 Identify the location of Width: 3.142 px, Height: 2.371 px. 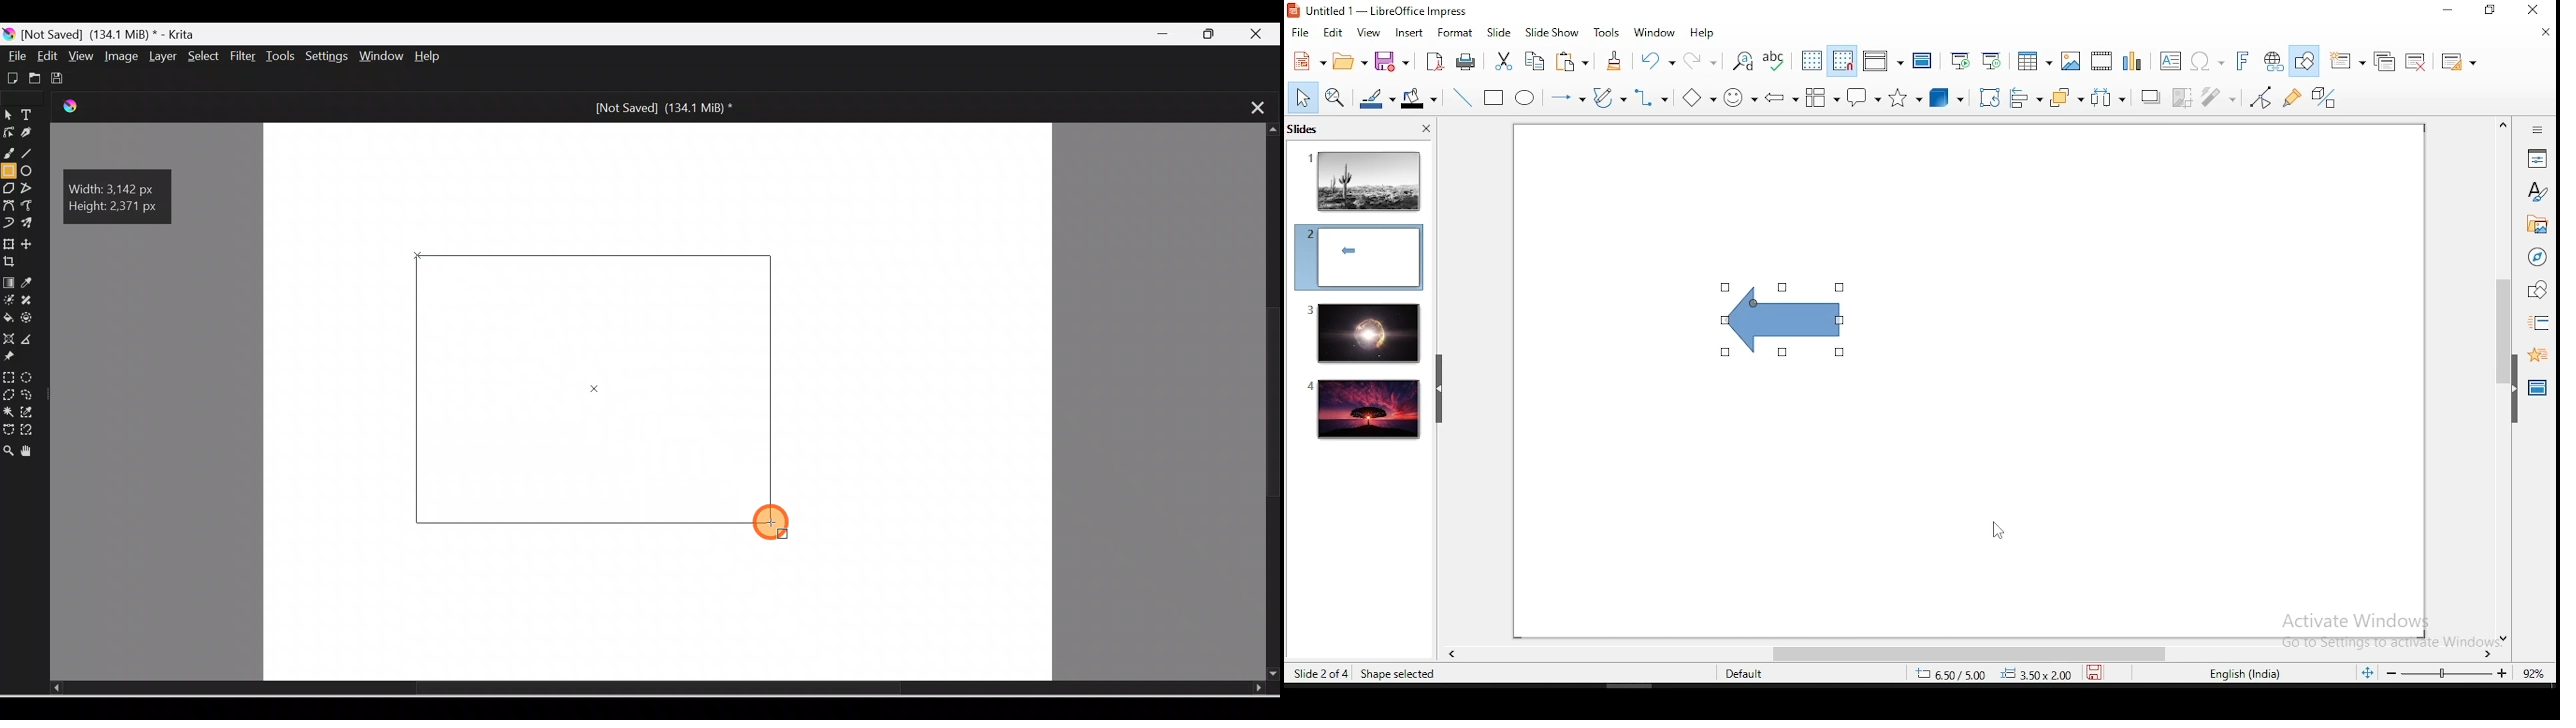
(121, 197).